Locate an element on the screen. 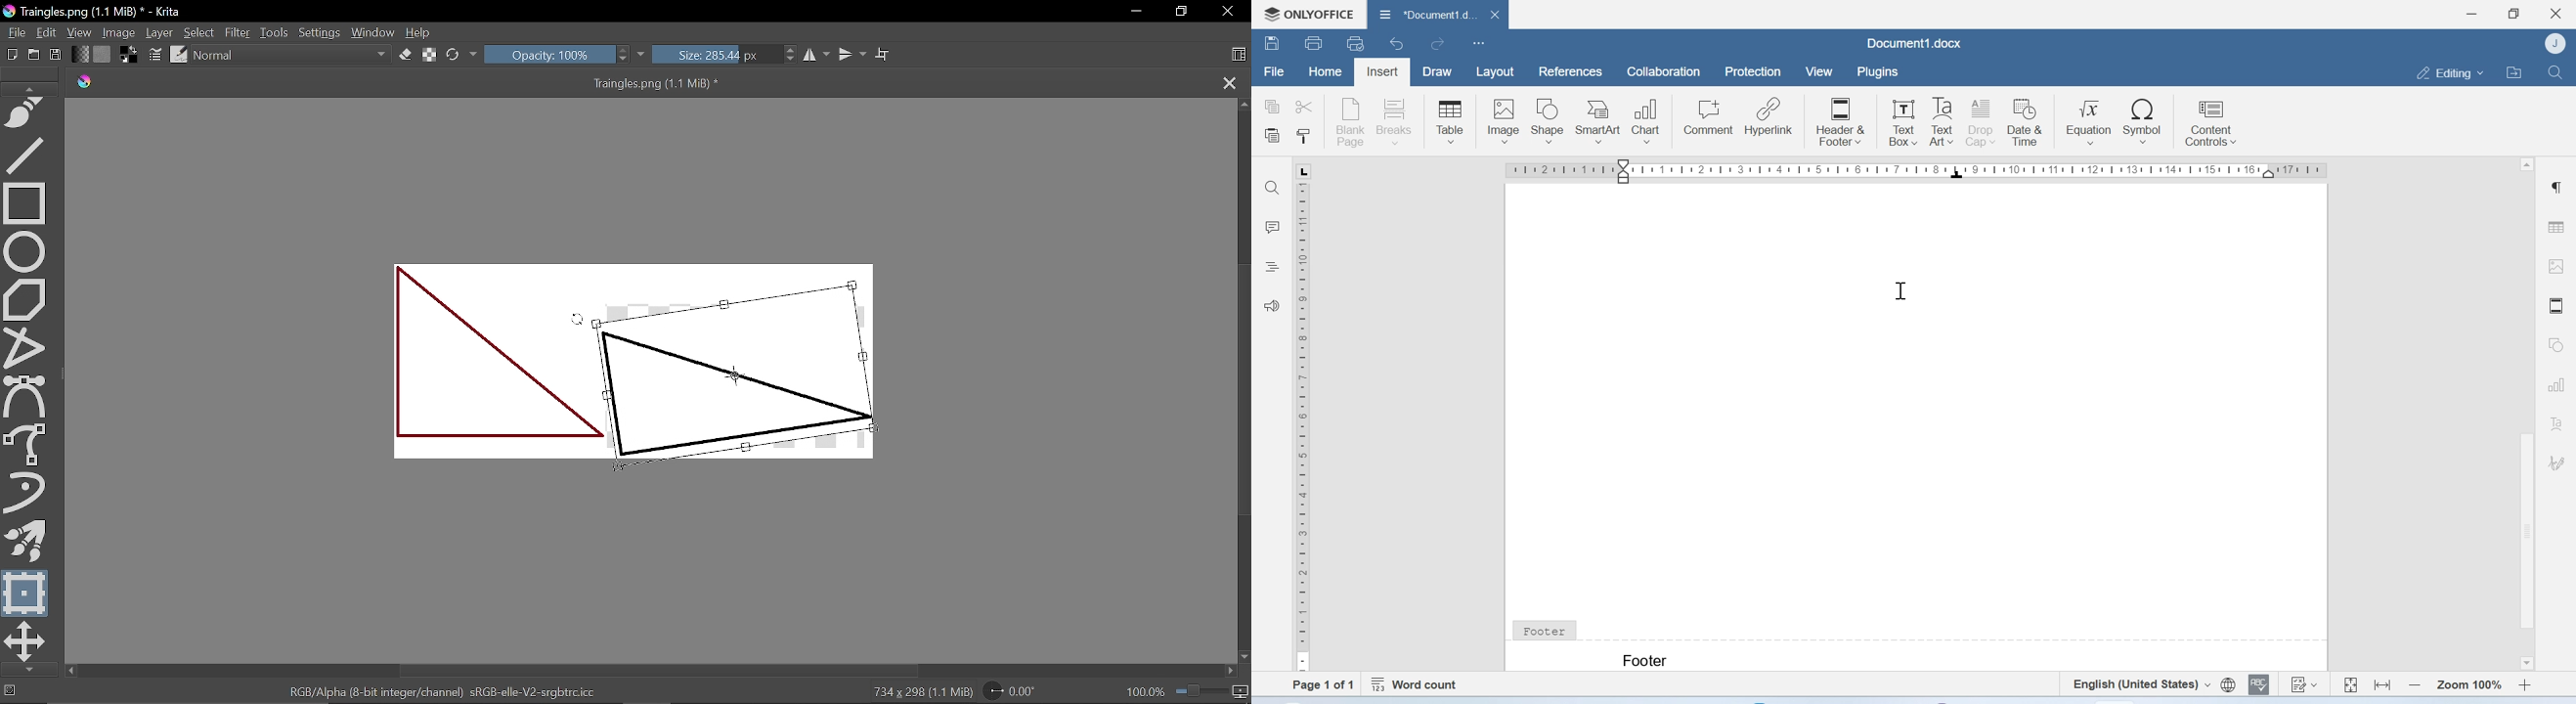 The width and height of the screenshot is (2576, 728). Open file location is located at coordinates (2513, 71).